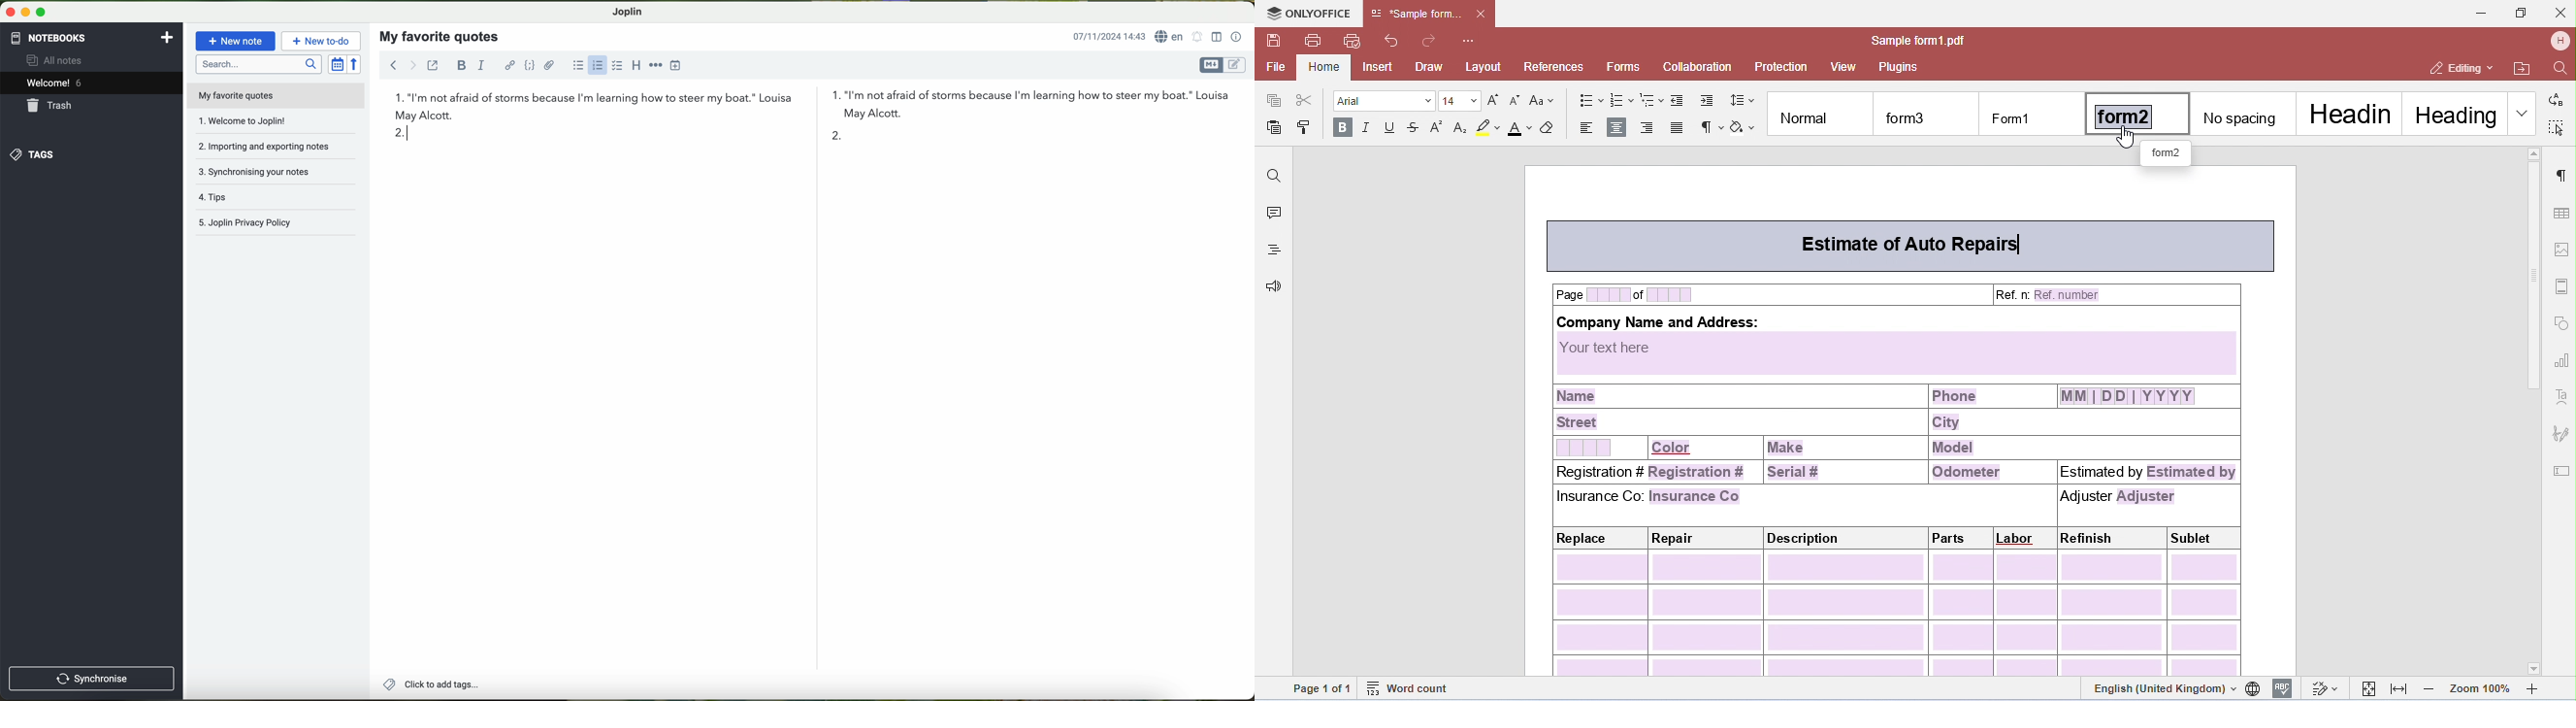  I want to click on note properties, so click(1237, 37).